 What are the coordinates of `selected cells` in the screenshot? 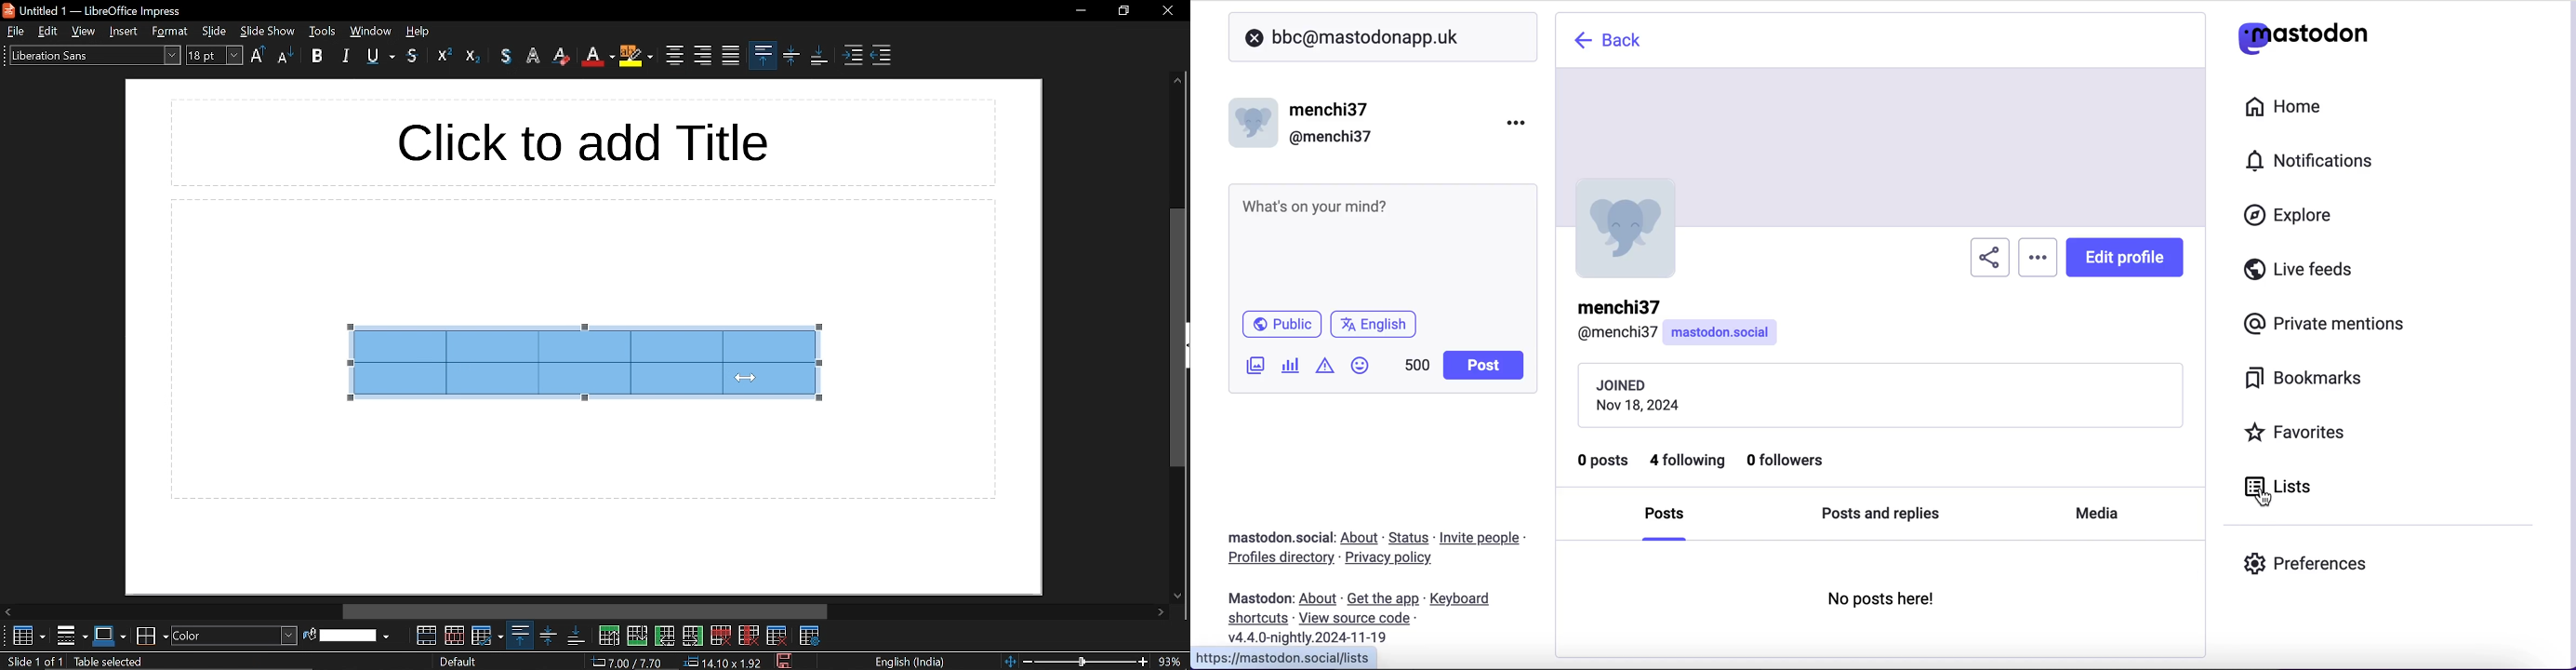 It's located at (583, 360).